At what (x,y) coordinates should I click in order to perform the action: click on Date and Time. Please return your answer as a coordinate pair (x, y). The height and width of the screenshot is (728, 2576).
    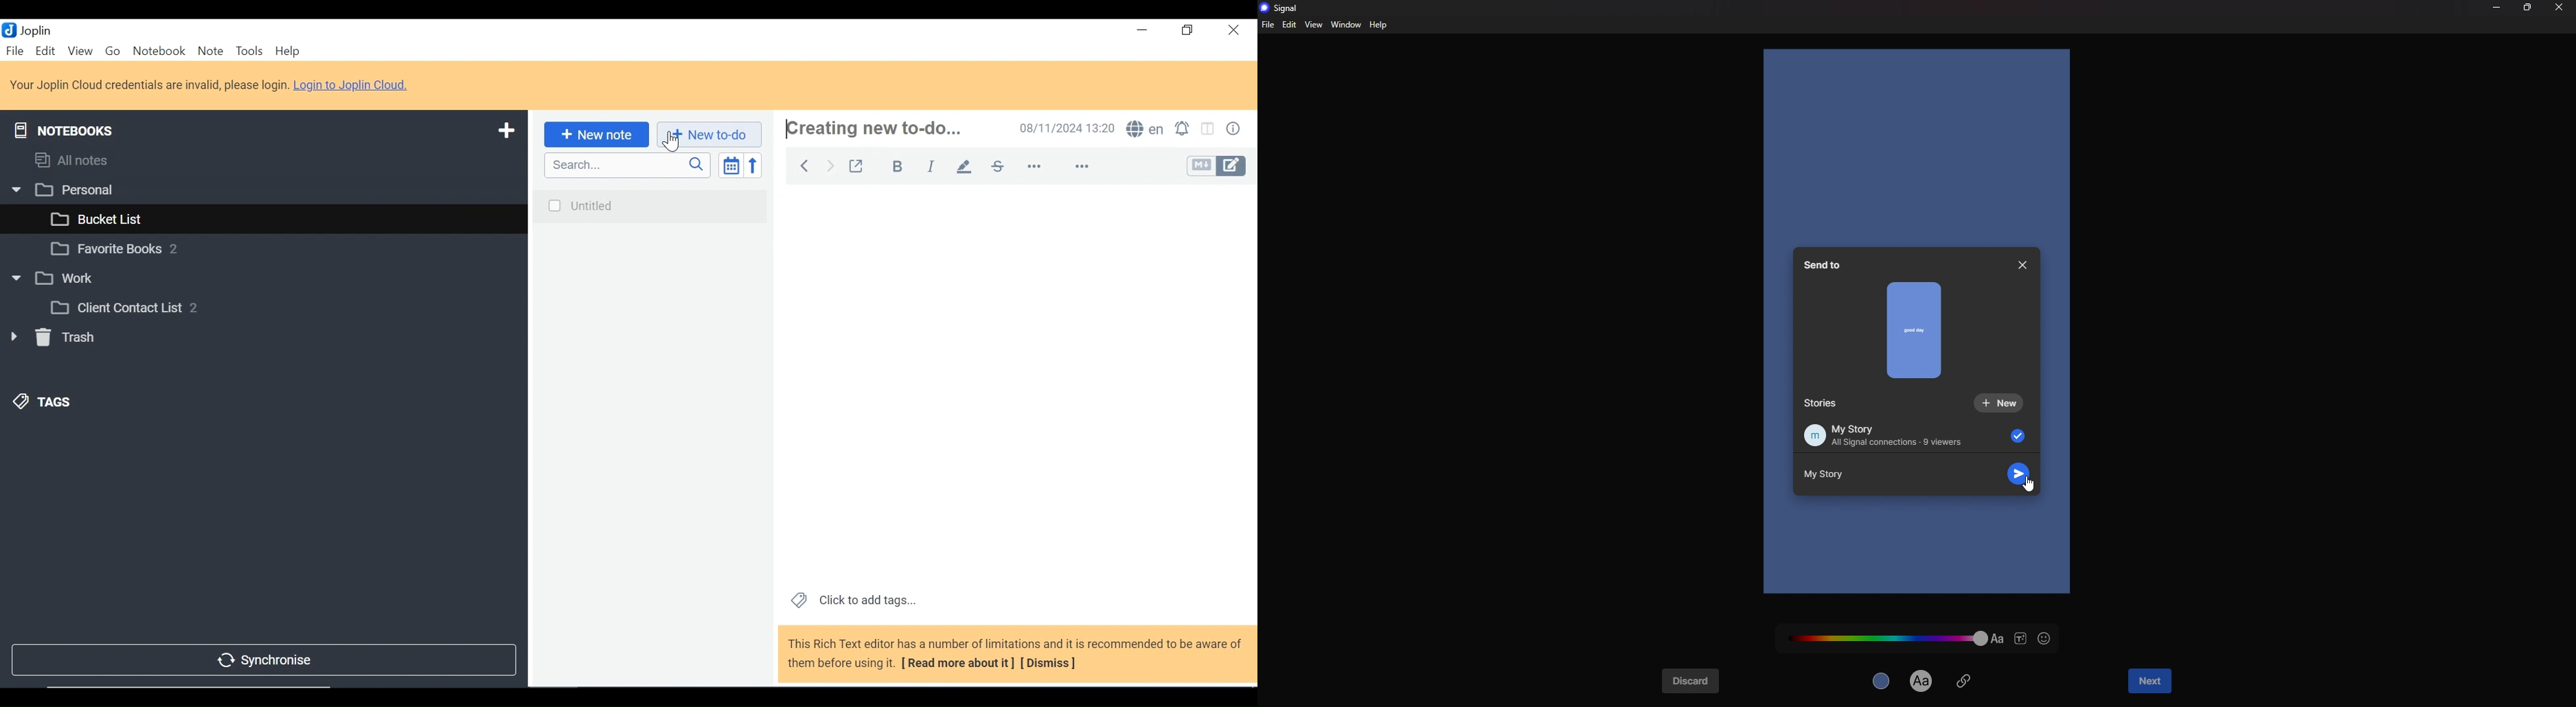
    Looking at the image, I should click on (1068, 129).